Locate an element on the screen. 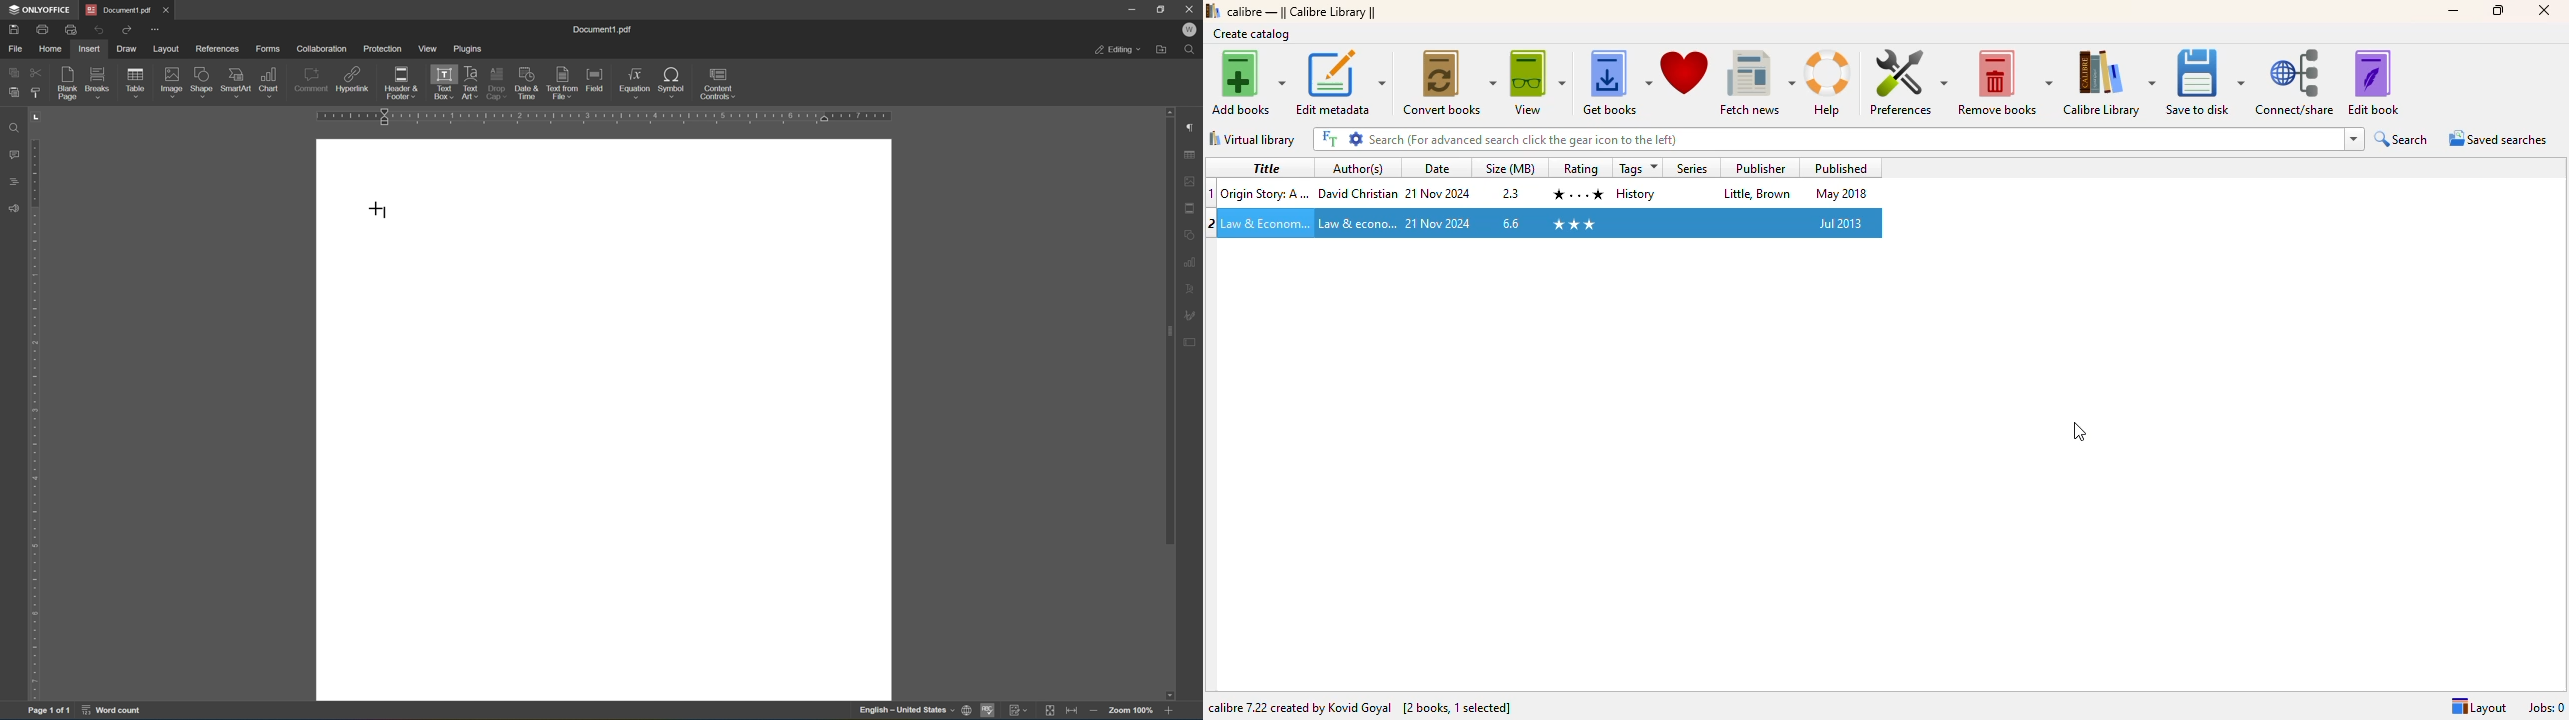 This screenshot has width=2576, height=728. published is located at coordinates (1843, 167).